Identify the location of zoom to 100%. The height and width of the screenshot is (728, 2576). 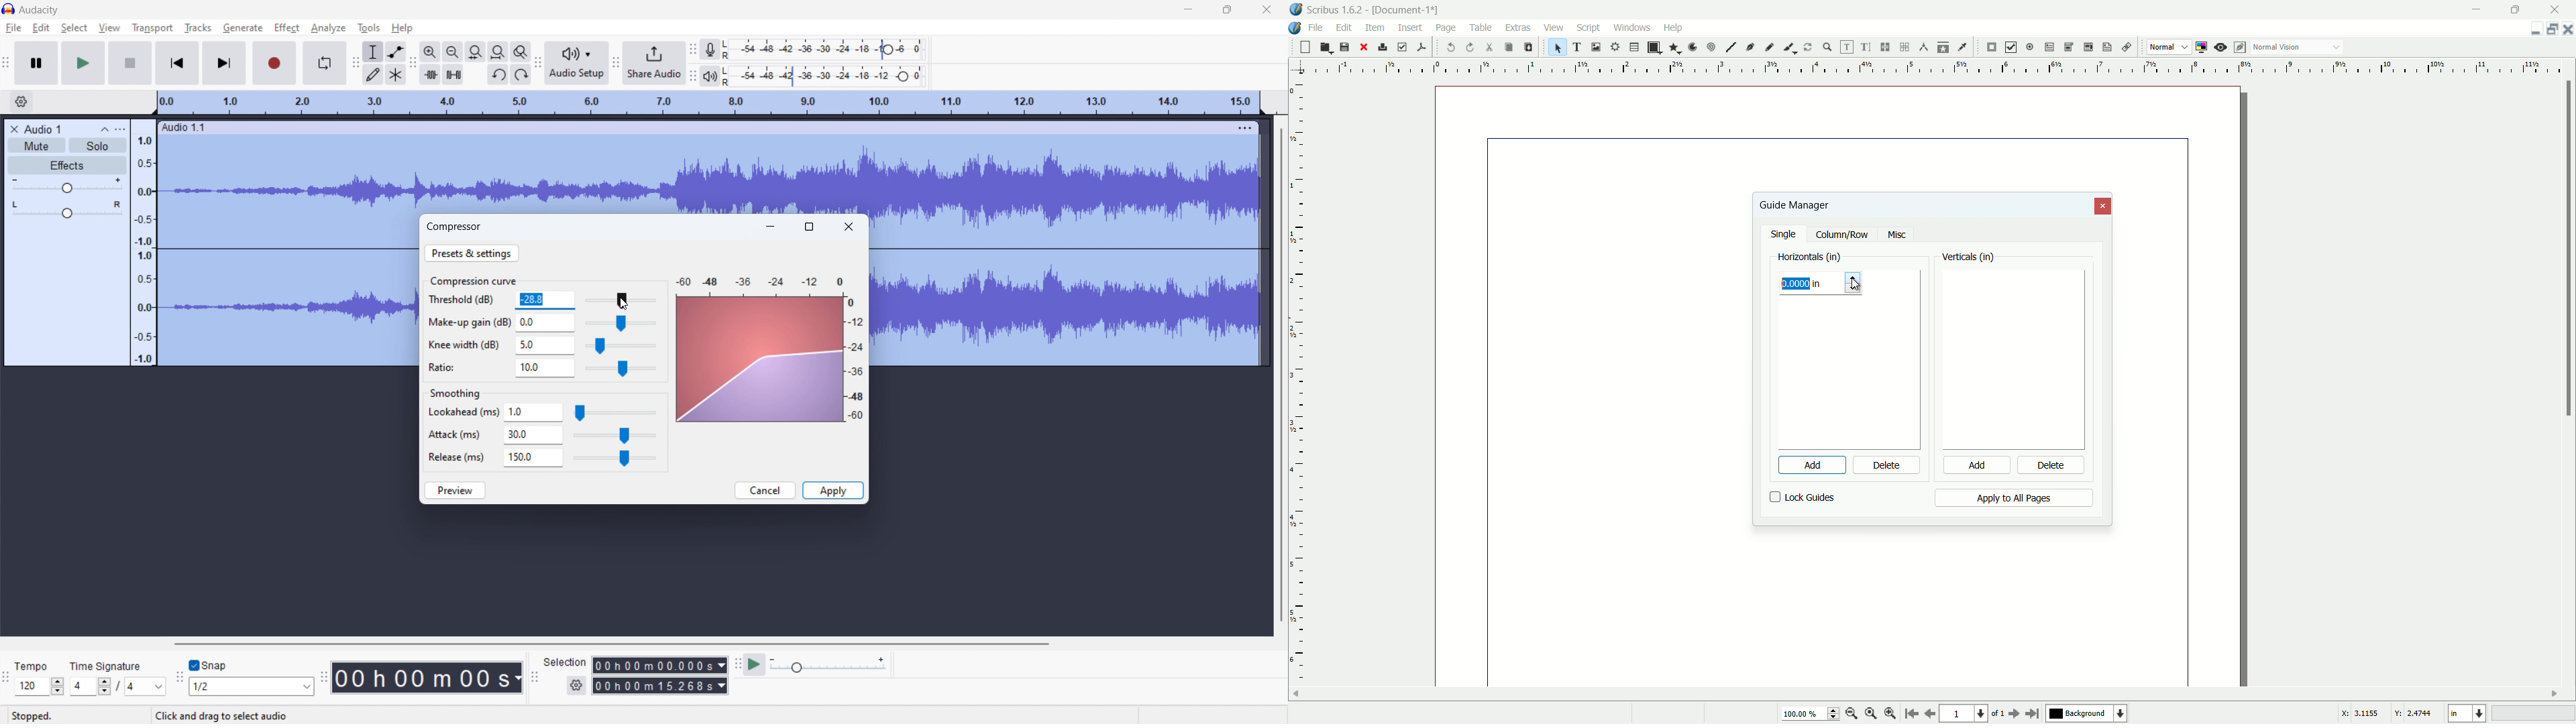
(1871, 715).